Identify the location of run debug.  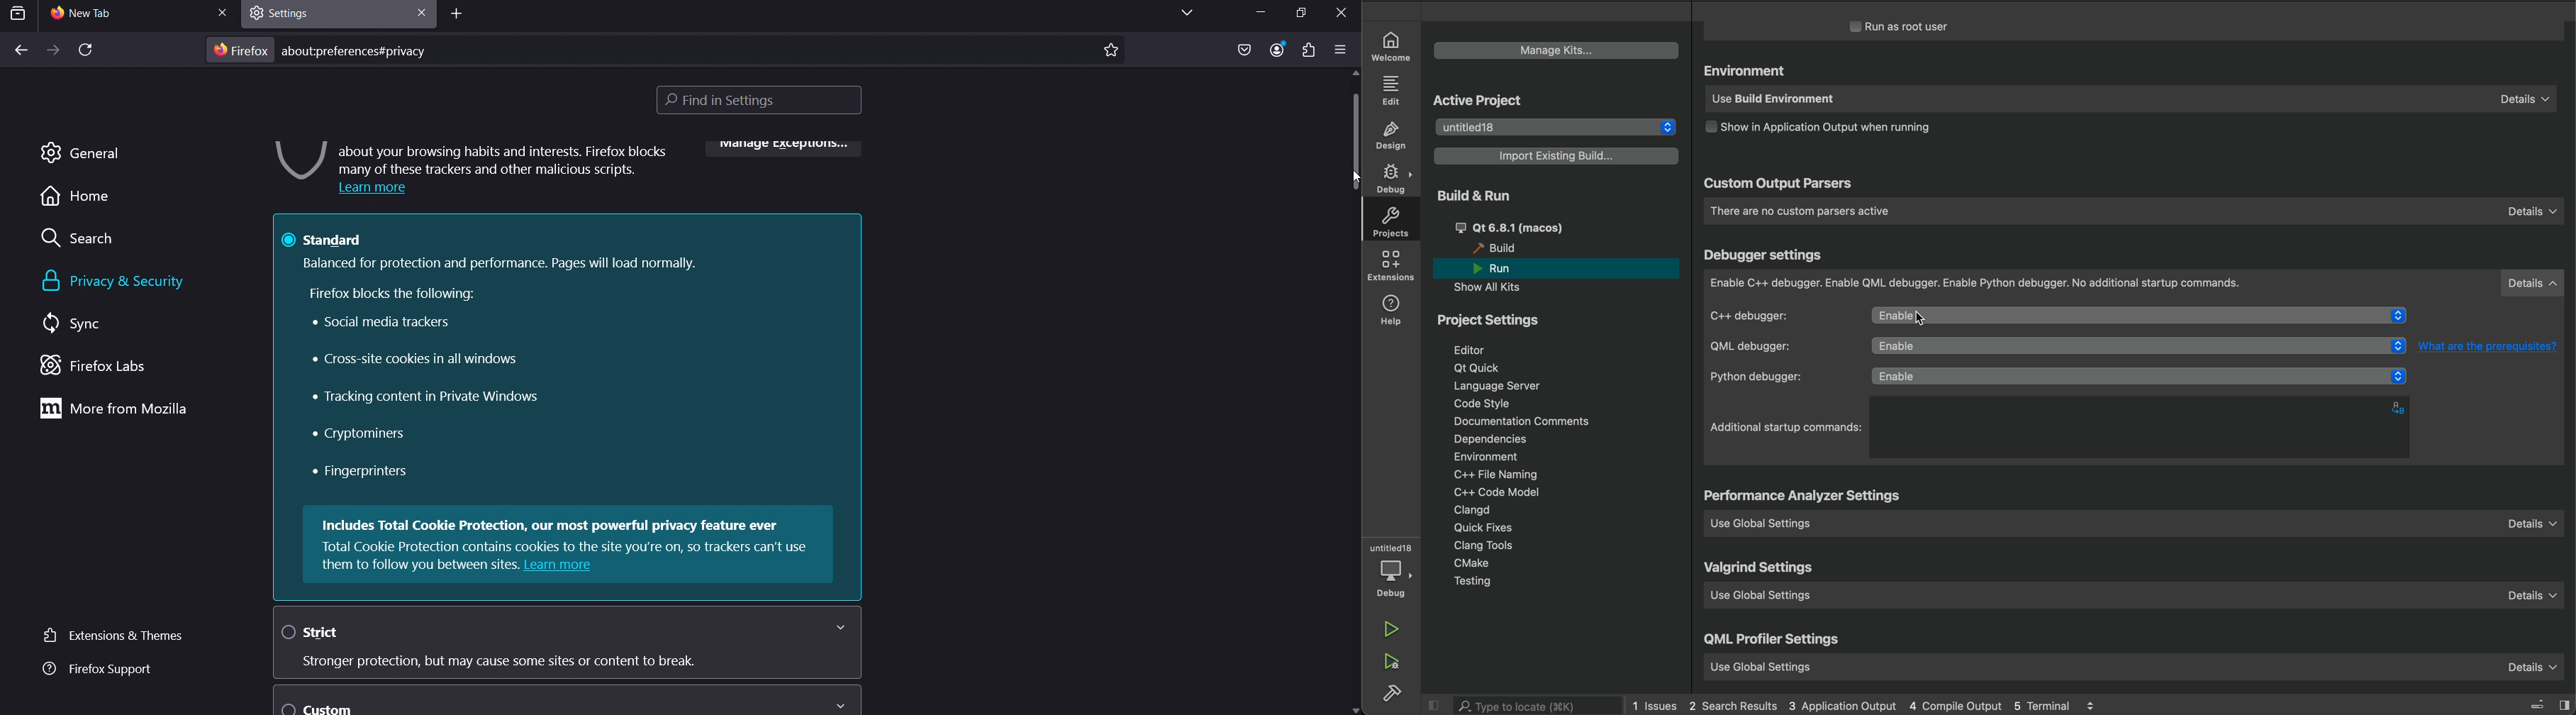
(1393, 662).